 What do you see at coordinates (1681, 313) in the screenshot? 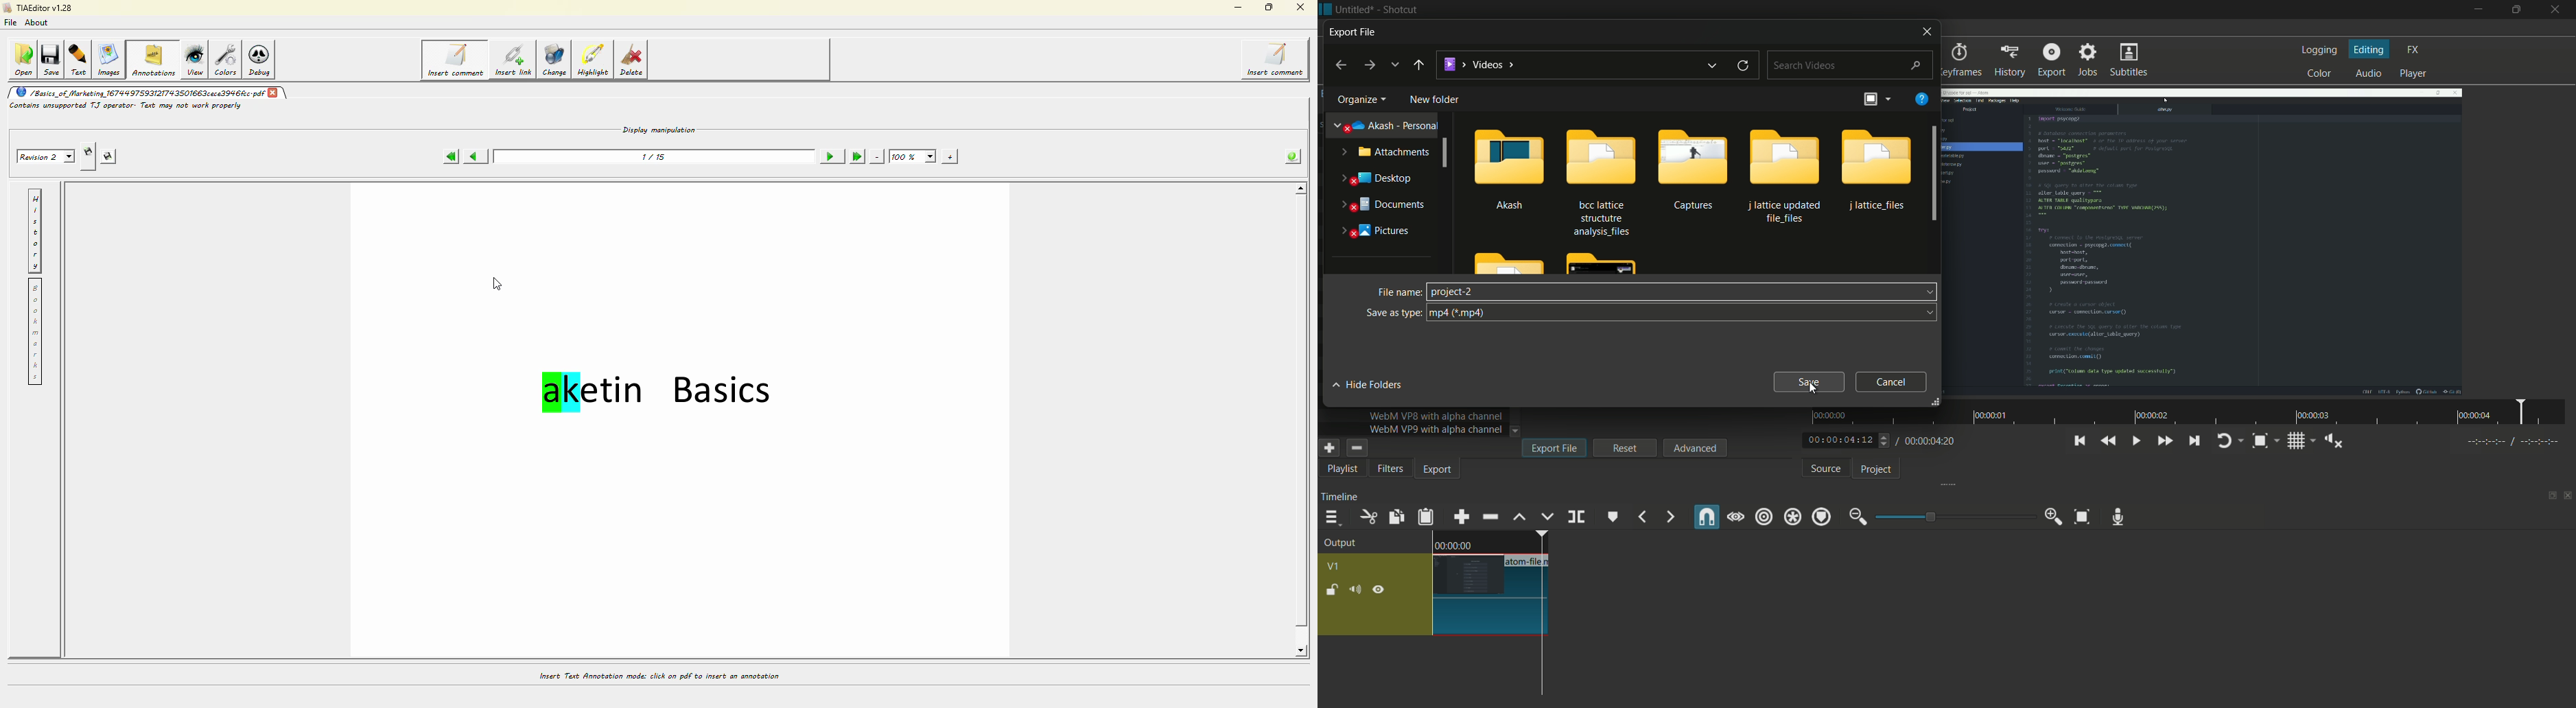
I see `file type dropdown` at bounding box center [1681, 313].